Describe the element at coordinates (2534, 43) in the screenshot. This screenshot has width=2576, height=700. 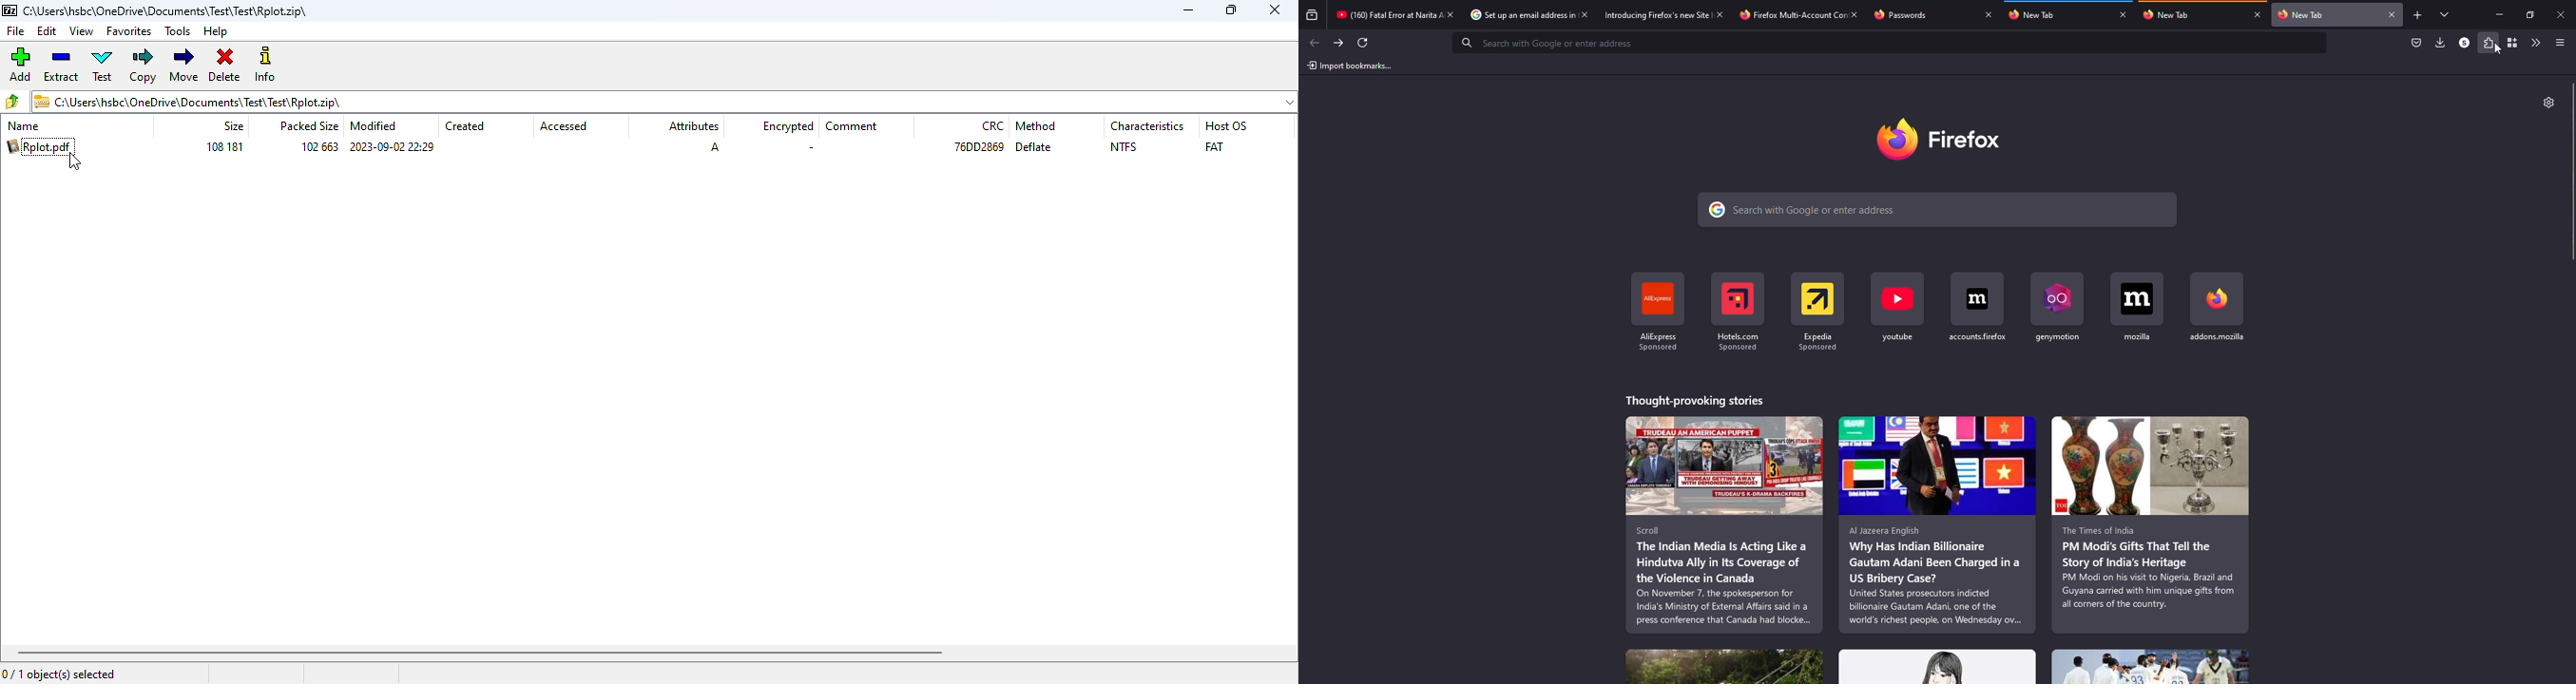
I see `more tools` at that location.